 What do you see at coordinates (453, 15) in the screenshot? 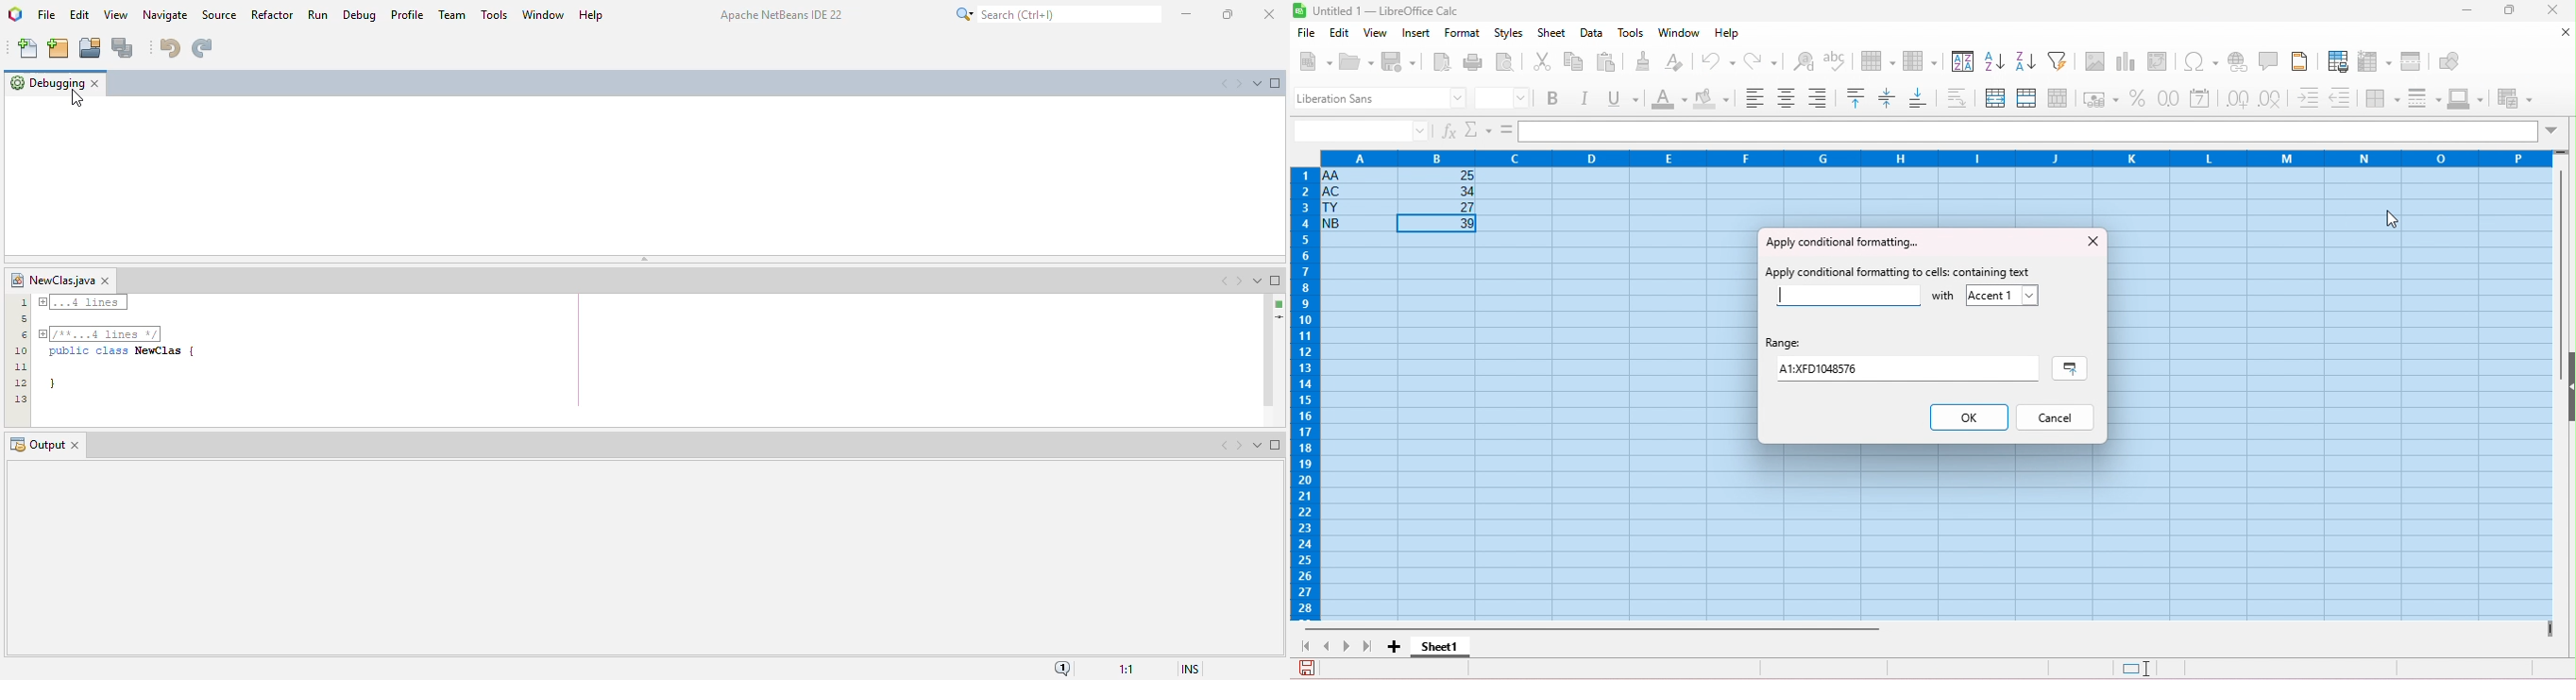
I see `team` at bounding box center [453, 15].